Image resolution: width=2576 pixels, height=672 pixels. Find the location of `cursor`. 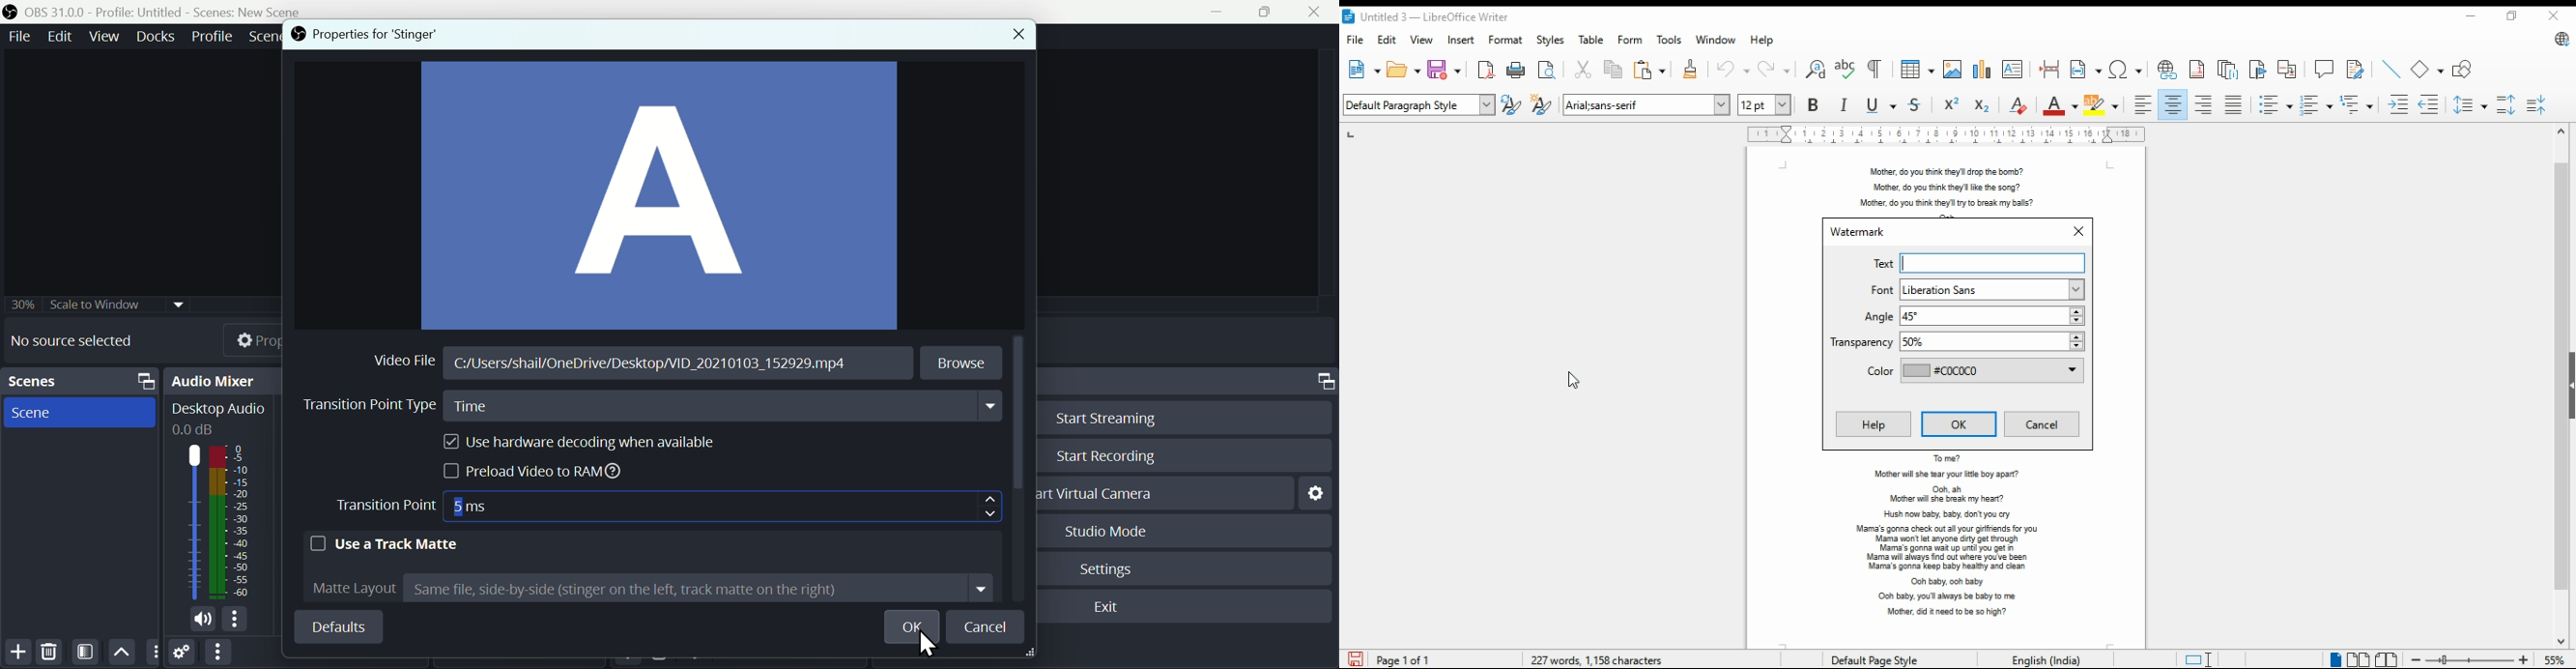

cursor is located at coordinates (1520, 52).